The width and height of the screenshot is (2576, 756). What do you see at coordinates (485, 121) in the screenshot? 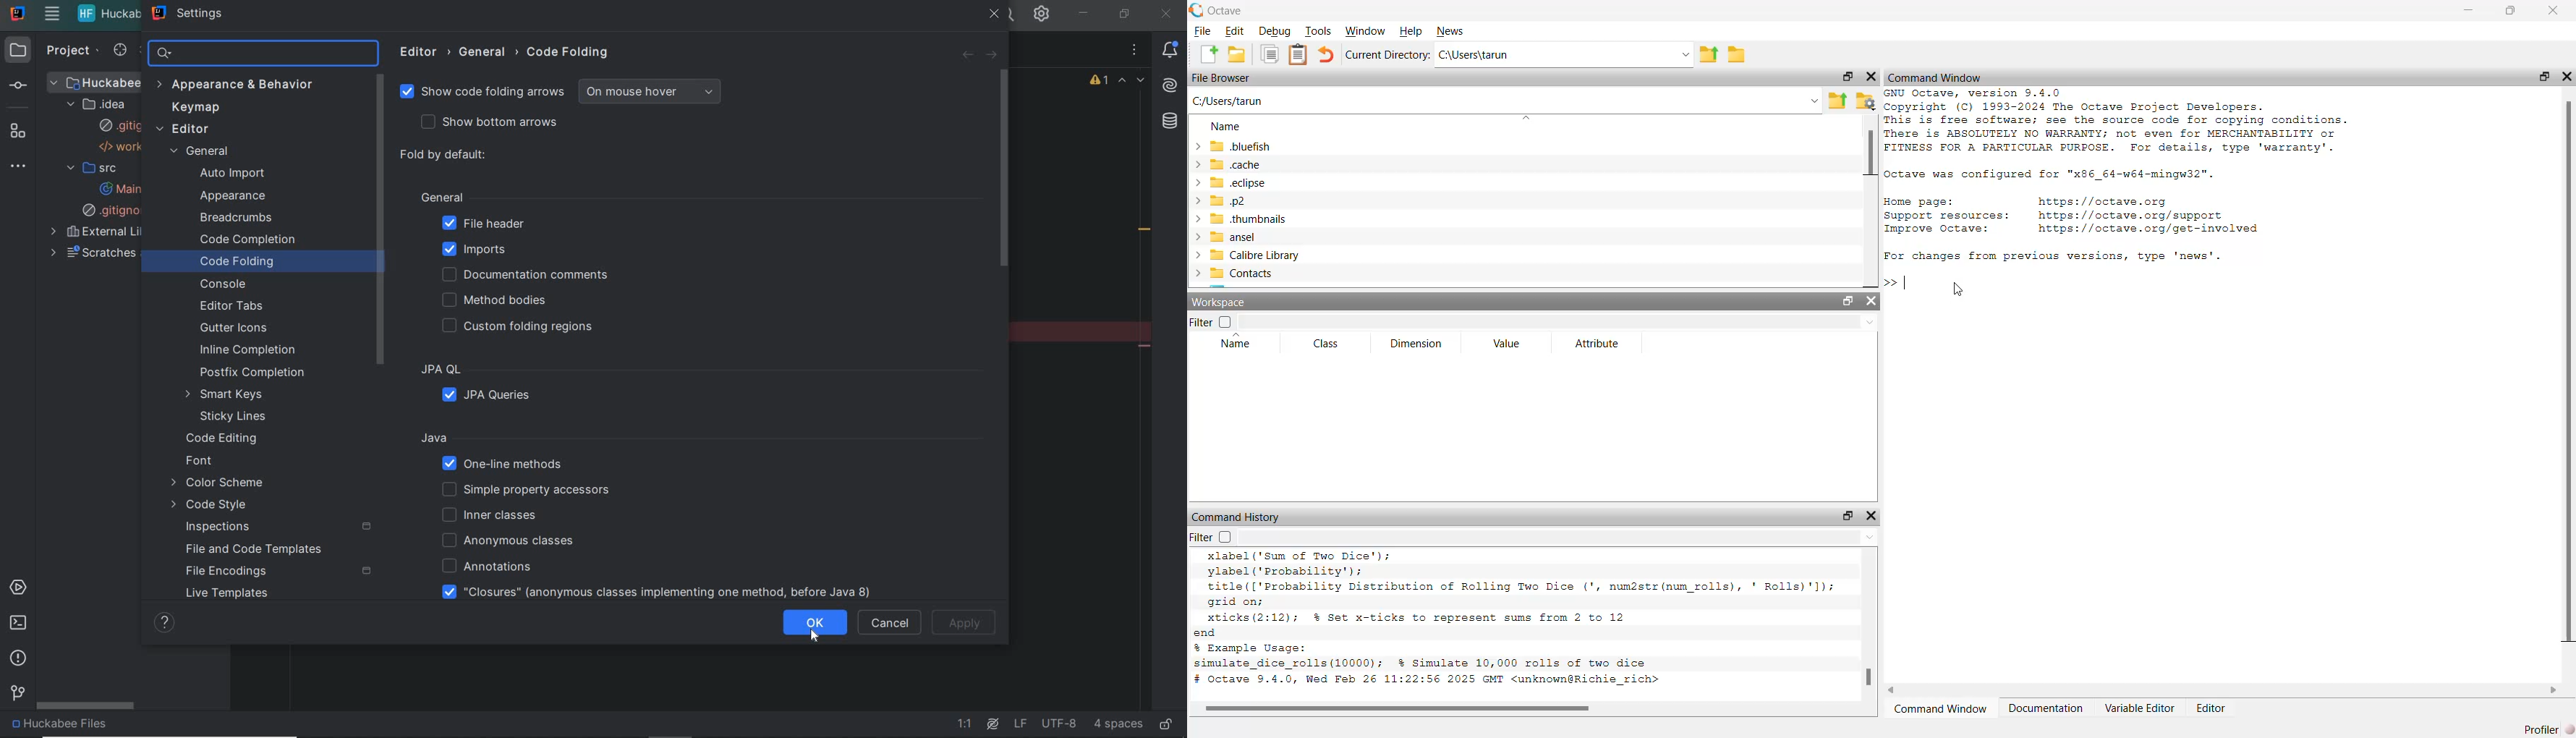
I see `show bottom arrows` at bounding box center [485, 121].